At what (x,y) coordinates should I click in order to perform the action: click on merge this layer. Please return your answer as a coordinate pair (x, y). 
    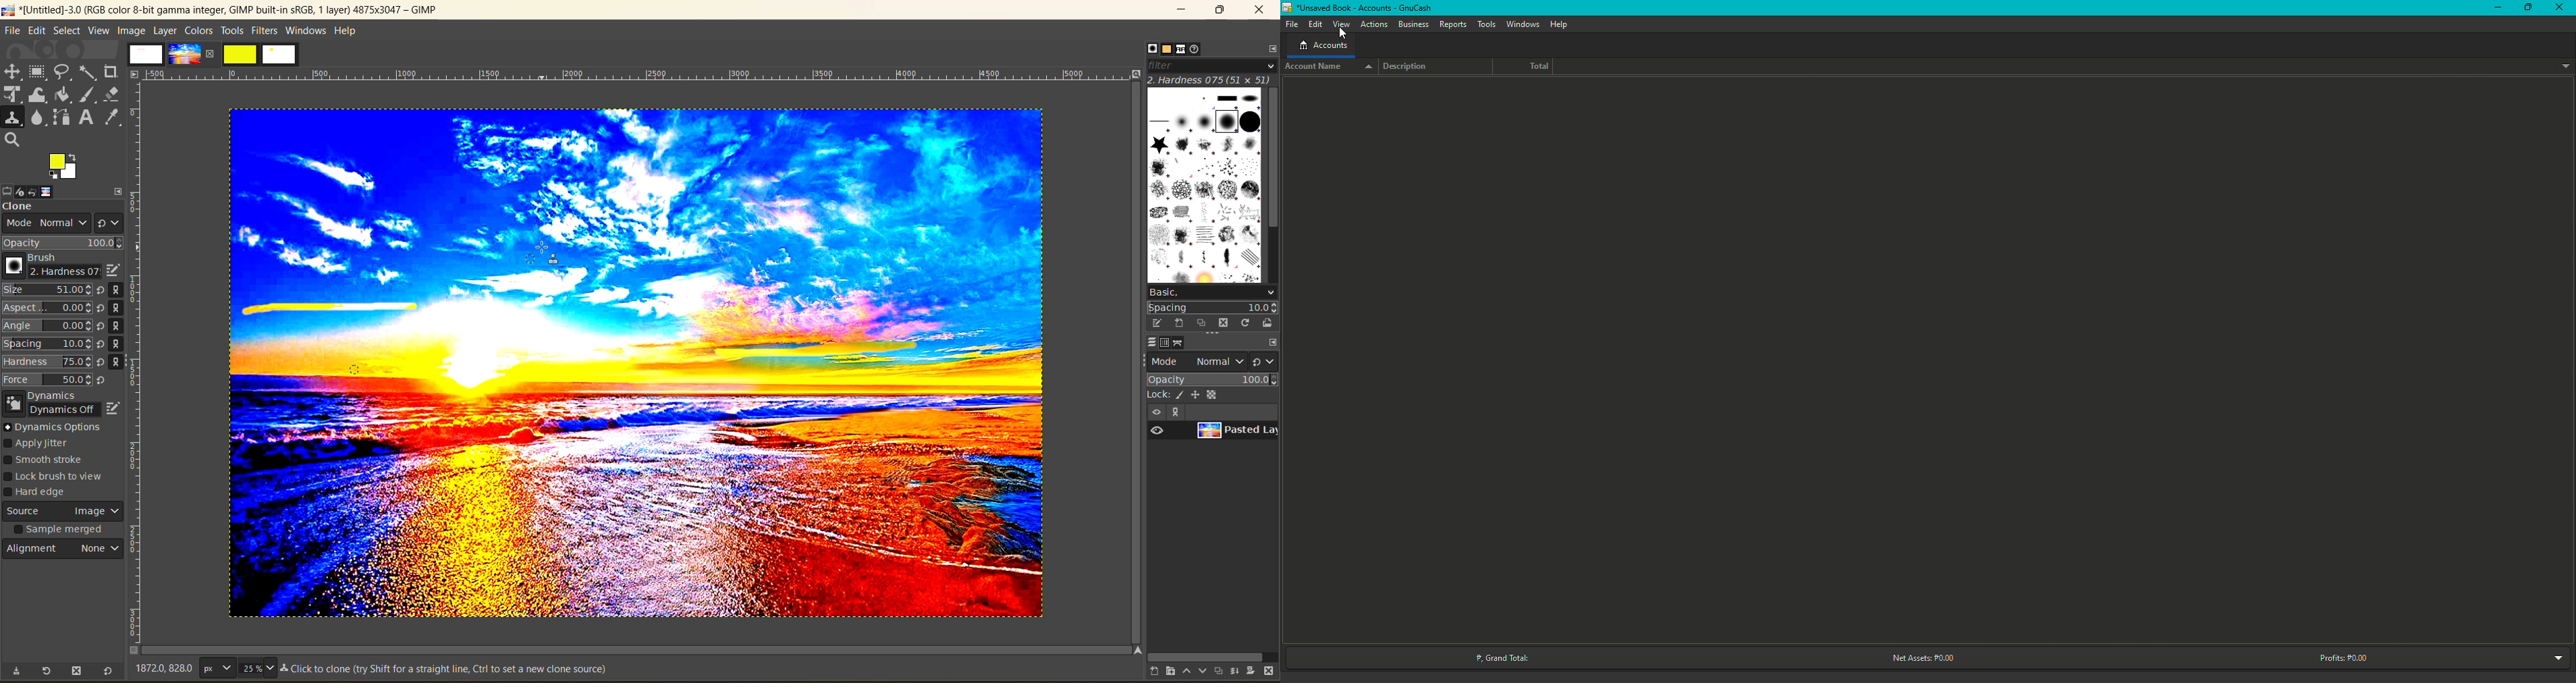
    Looking at the image, I should click on (1235, 670).